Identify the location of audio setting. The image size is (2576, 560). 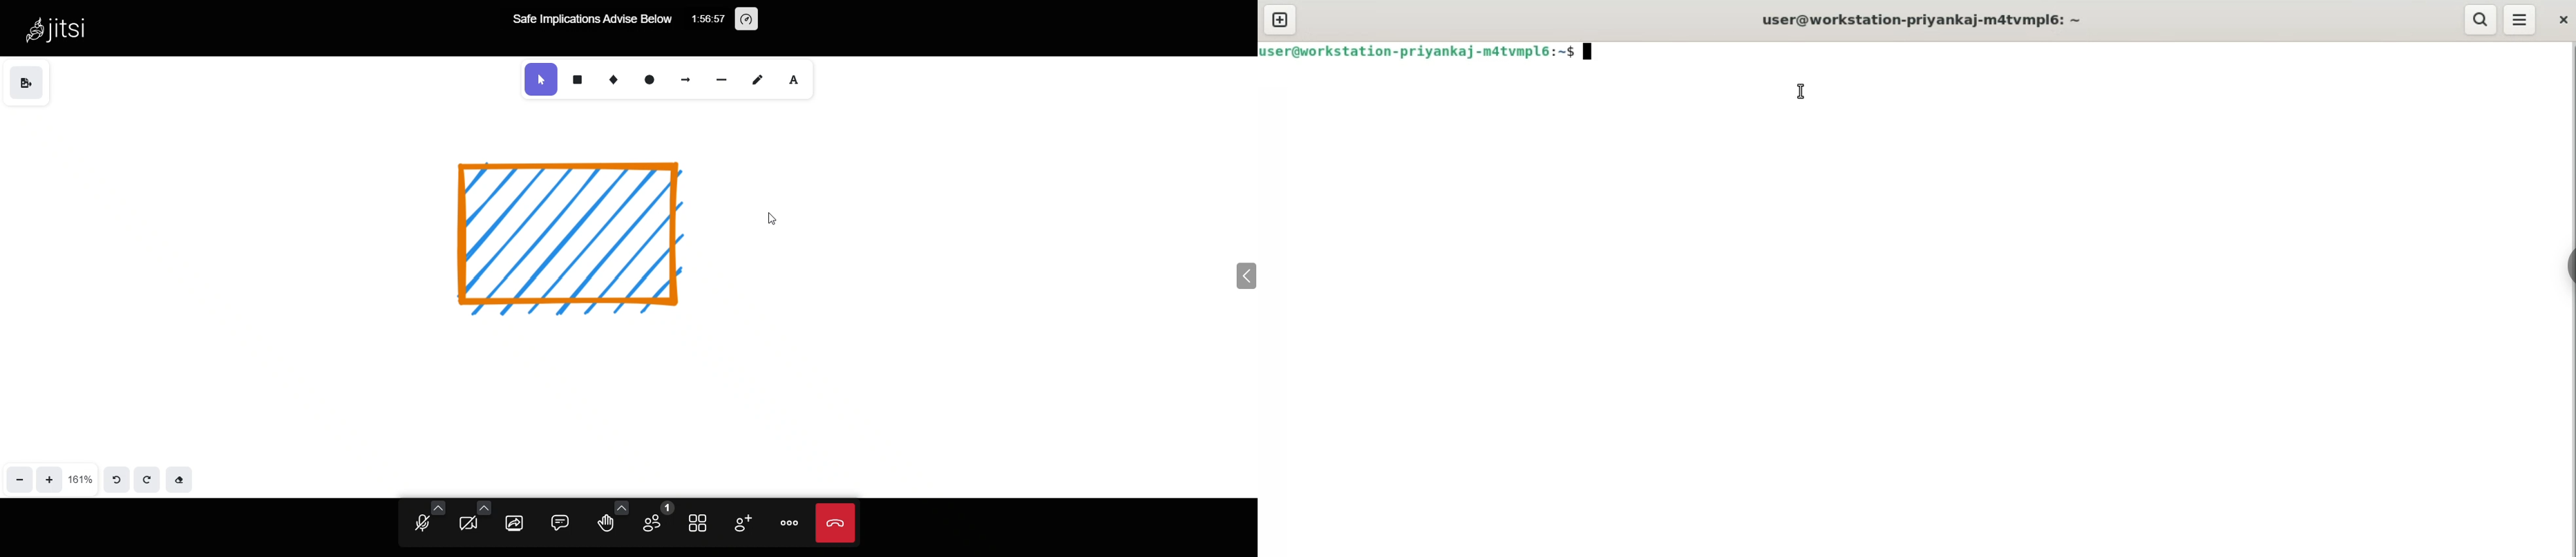
(438, 507).